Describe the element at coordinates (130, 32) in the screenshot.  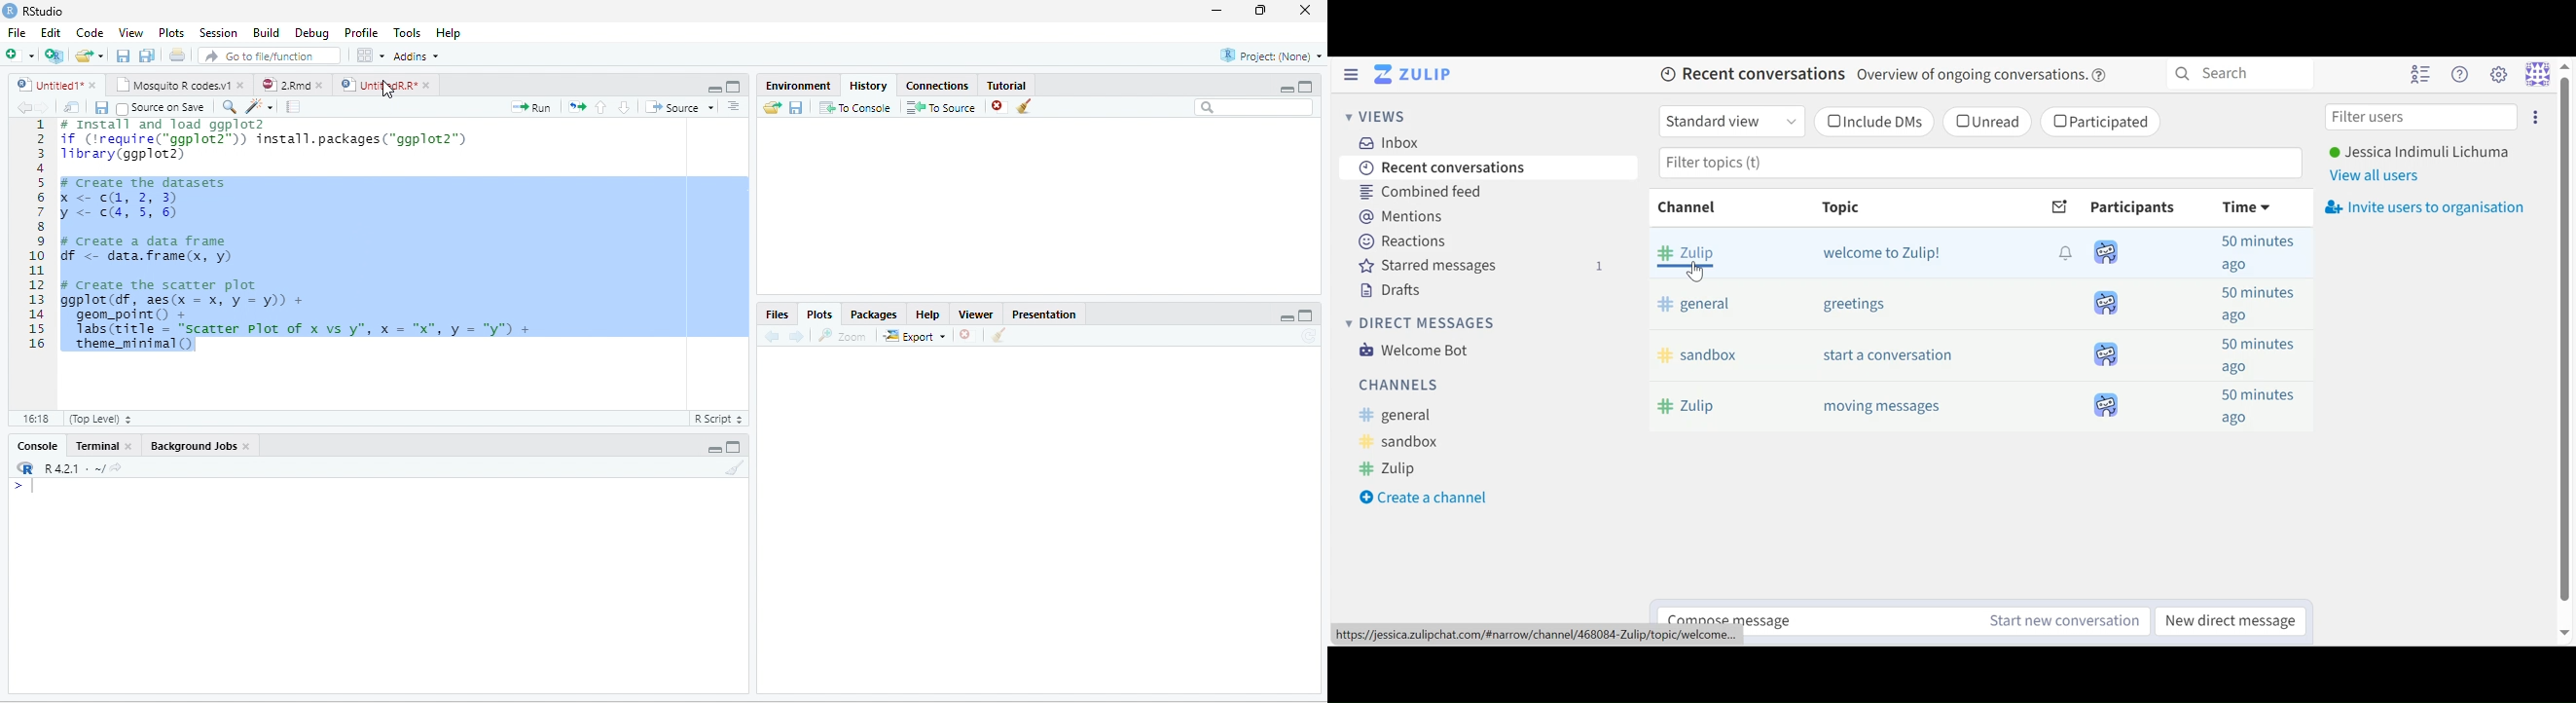
I see `View` at that location.